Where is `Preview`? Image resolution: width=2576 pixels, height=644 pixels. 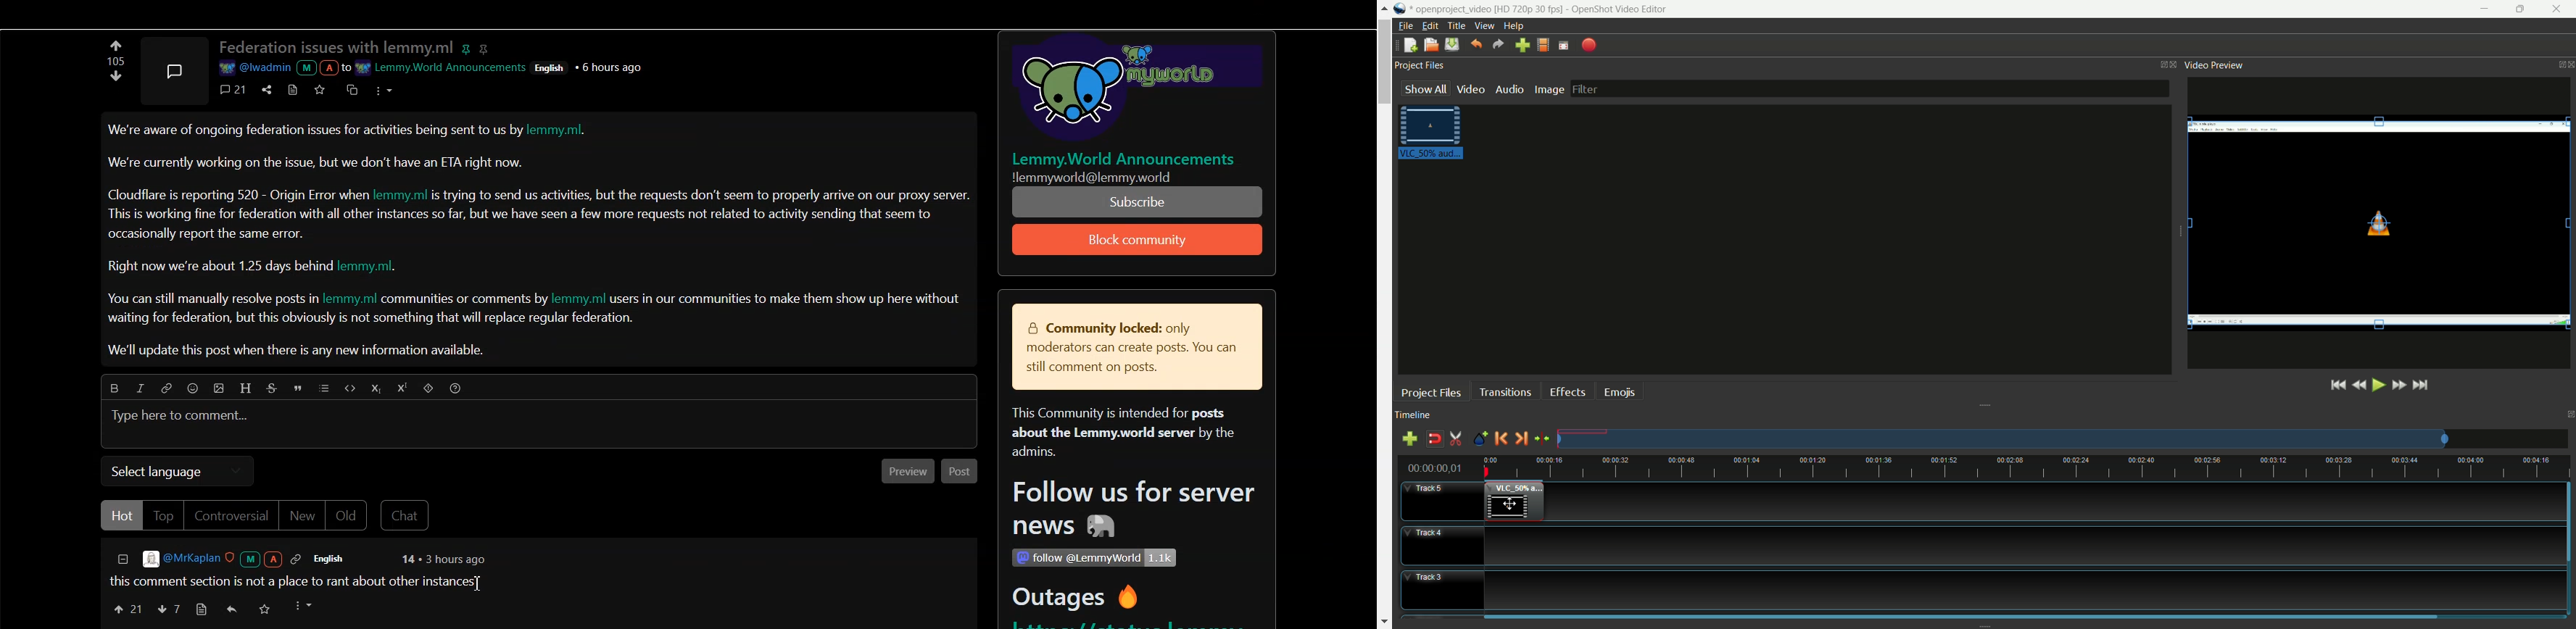 Preview is located at coordinates (903, 472).